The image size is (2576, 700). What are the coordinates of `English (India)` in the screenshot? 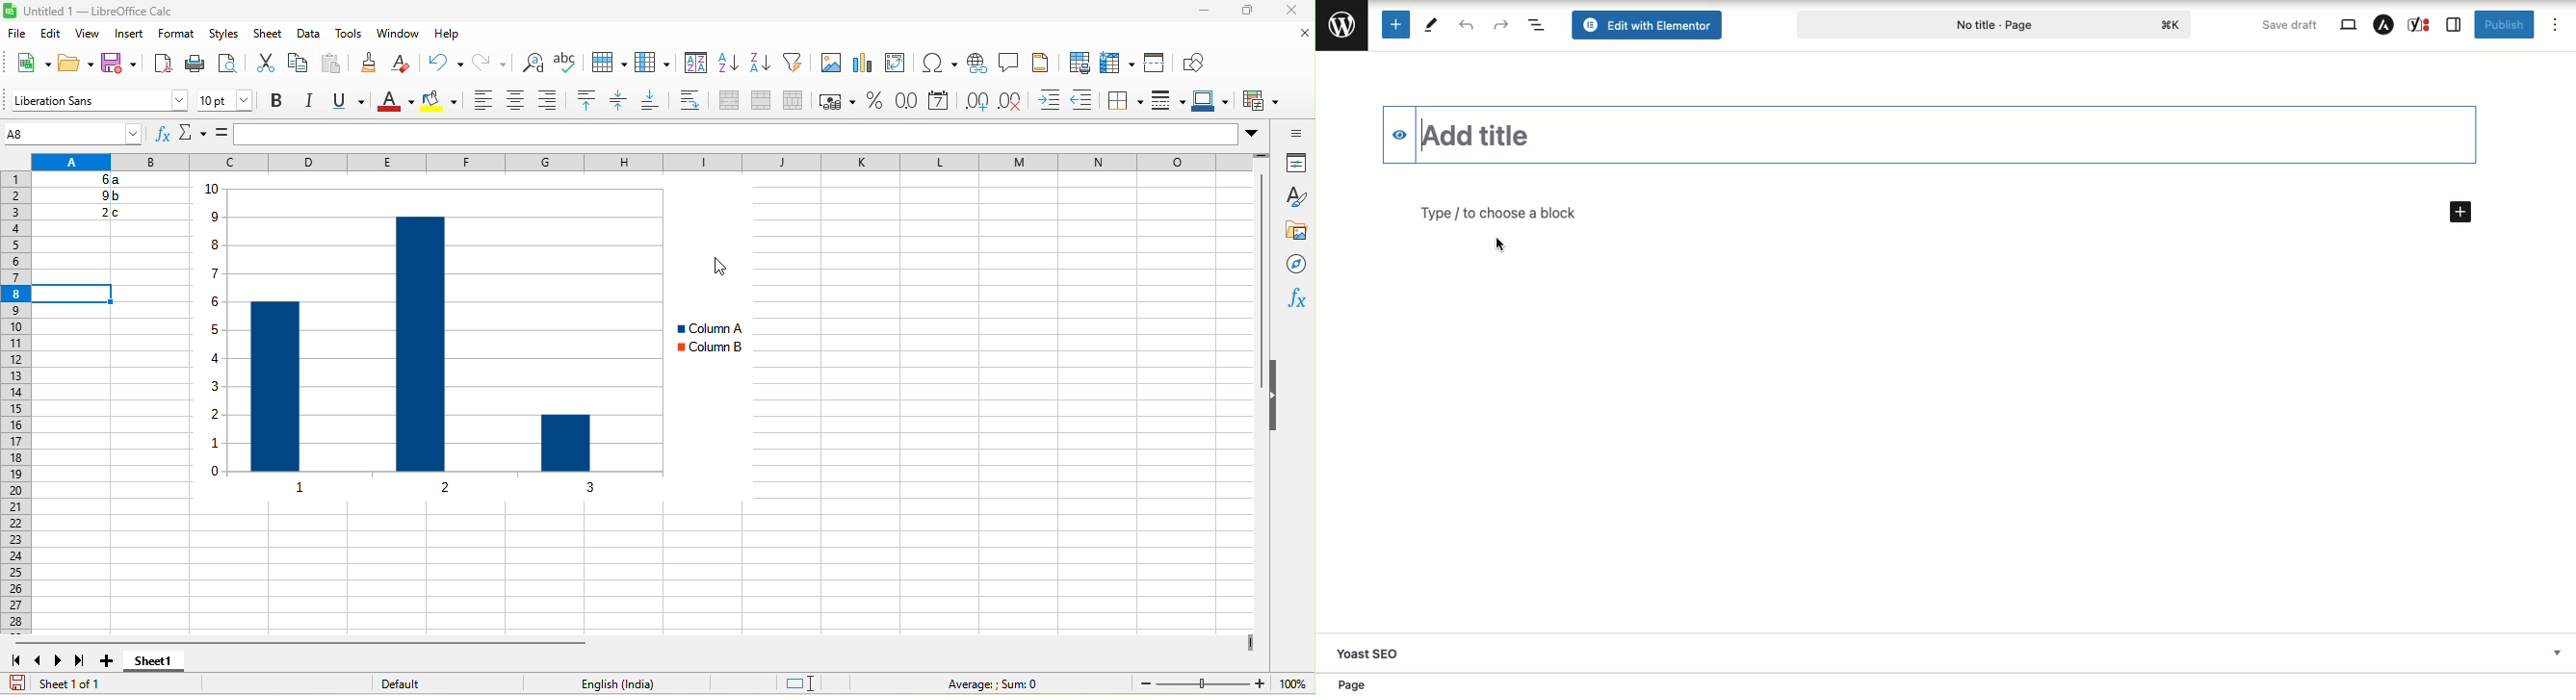 It's located at (608, 684).